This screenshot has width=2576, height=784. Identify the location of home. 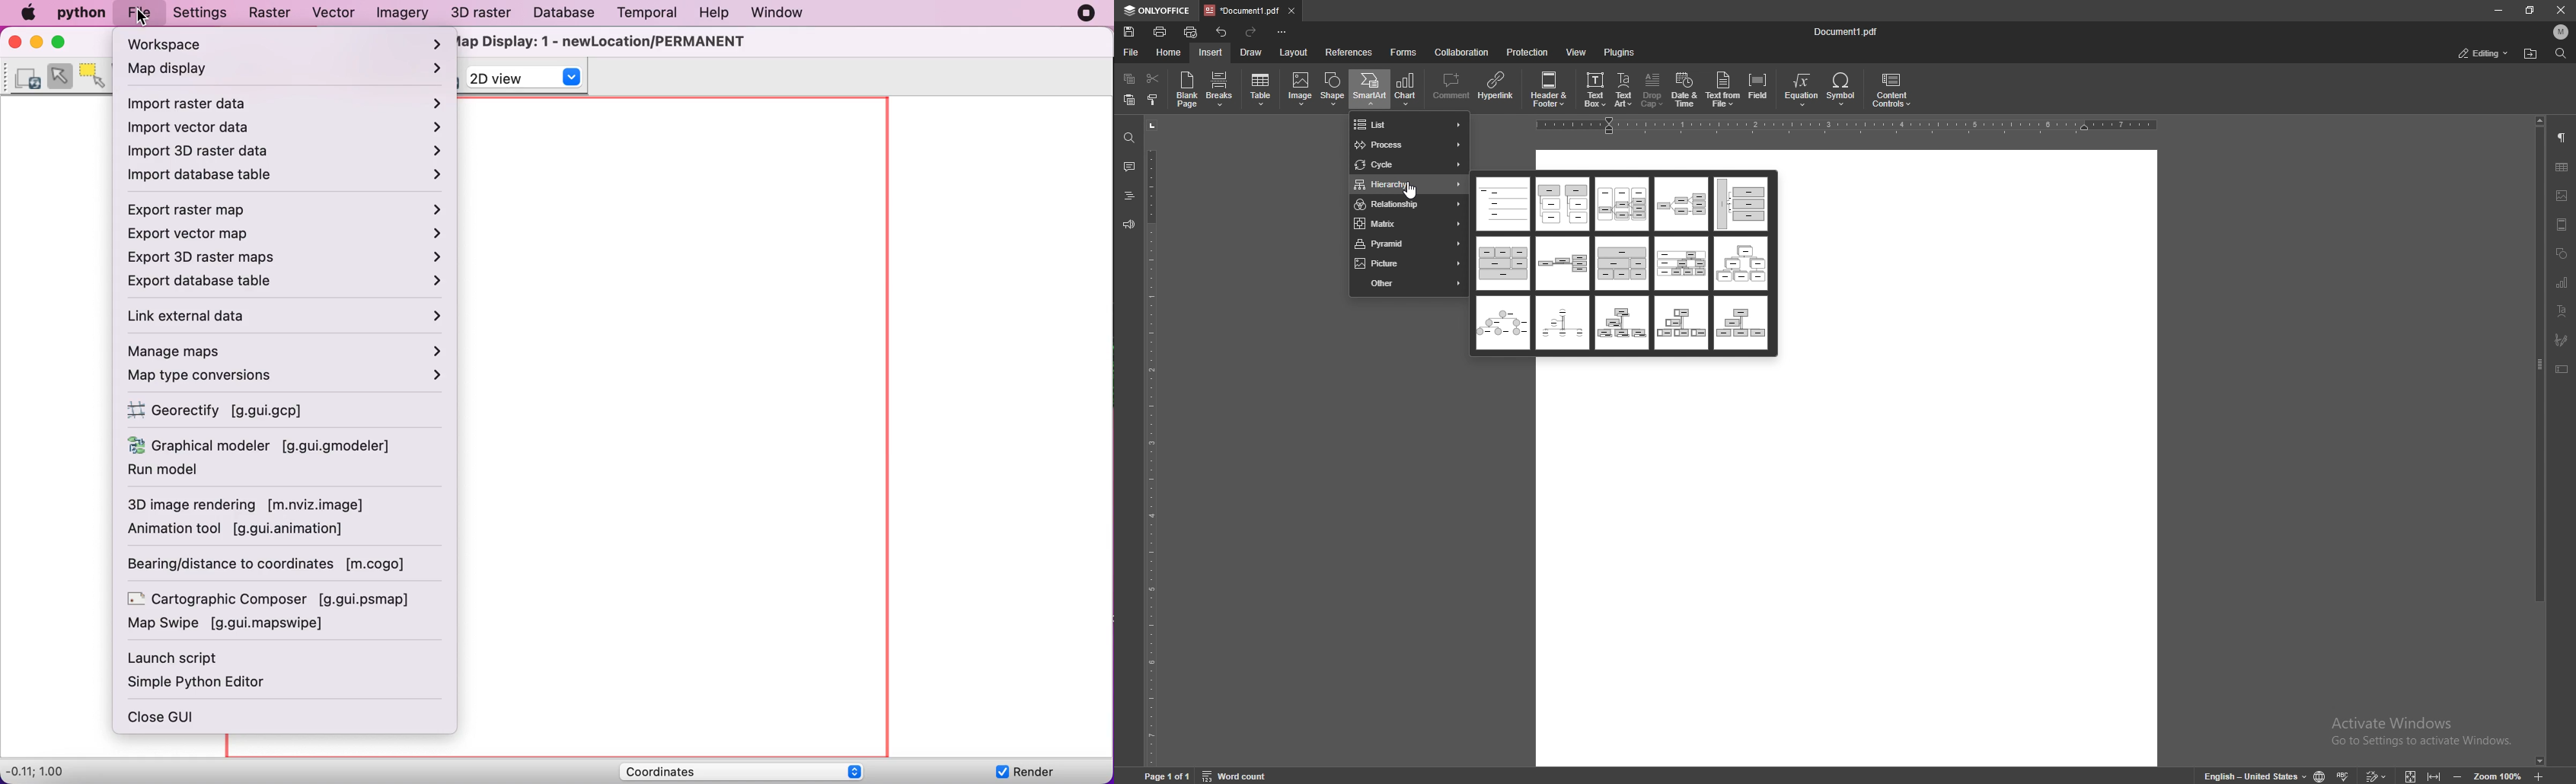
(1169, 53).